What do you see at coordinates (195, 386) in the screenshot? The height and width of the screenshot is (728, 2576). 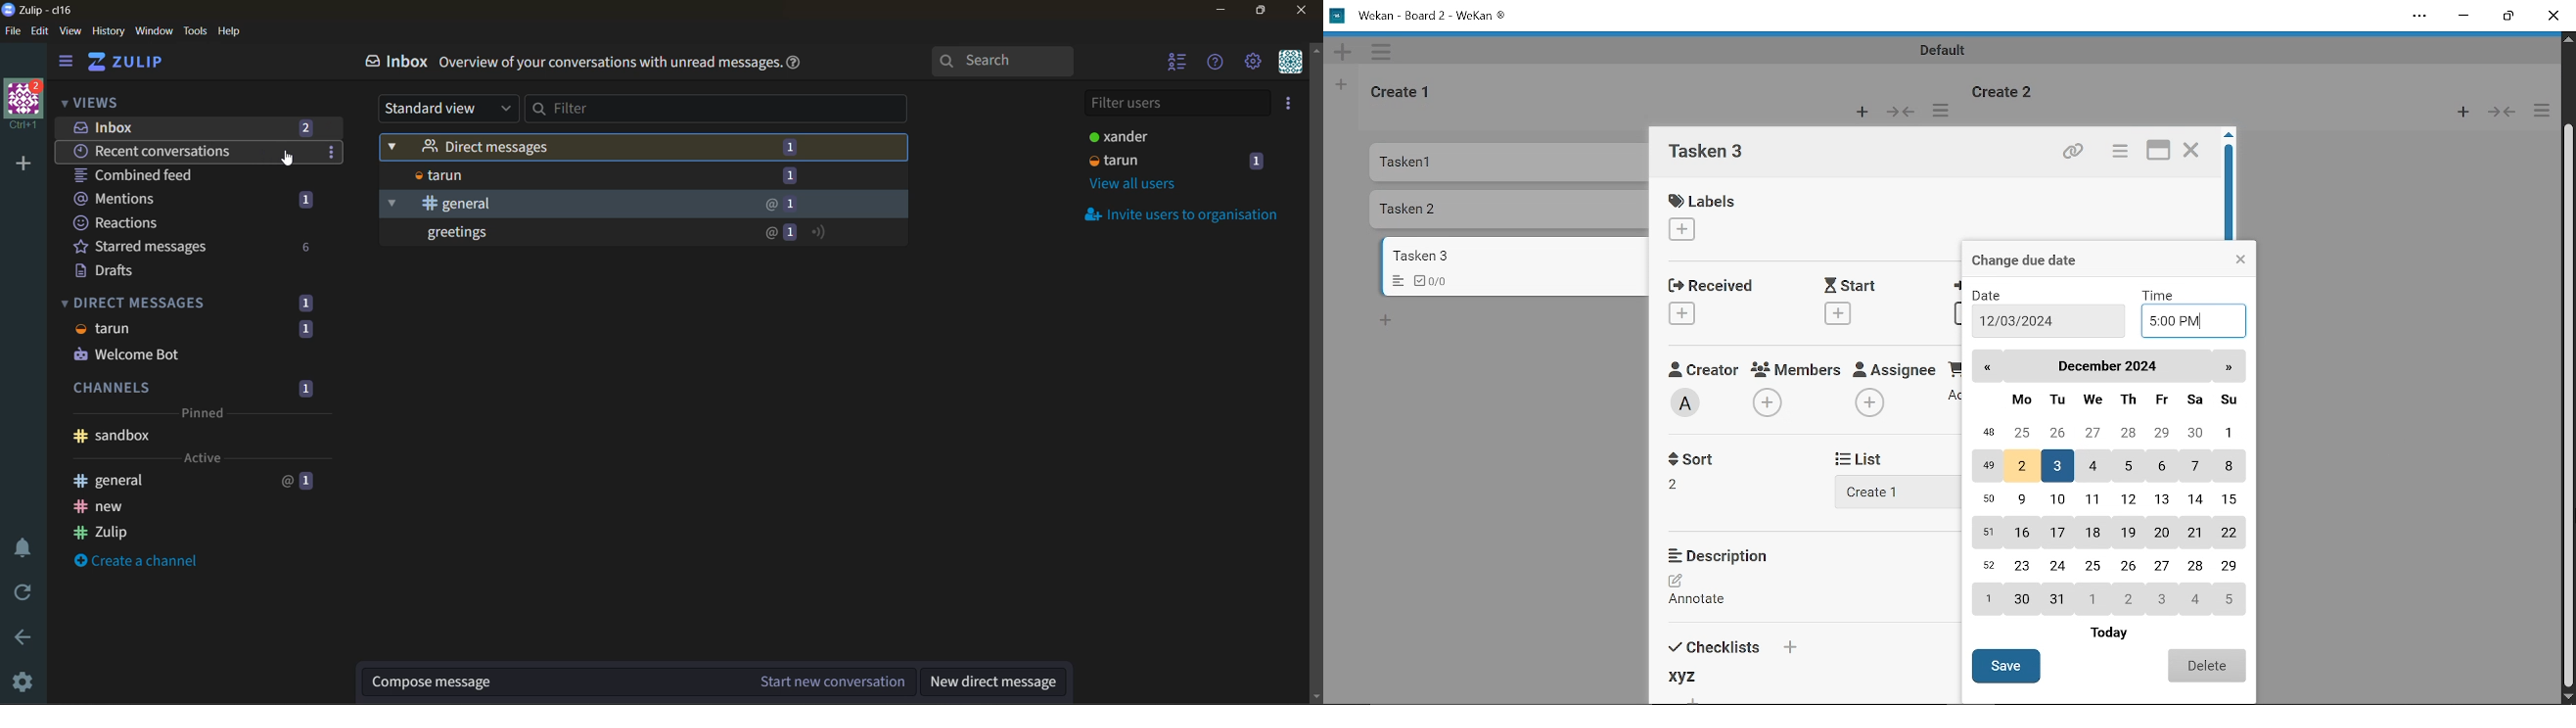 I see `channels` at bounding box center [195, 386].